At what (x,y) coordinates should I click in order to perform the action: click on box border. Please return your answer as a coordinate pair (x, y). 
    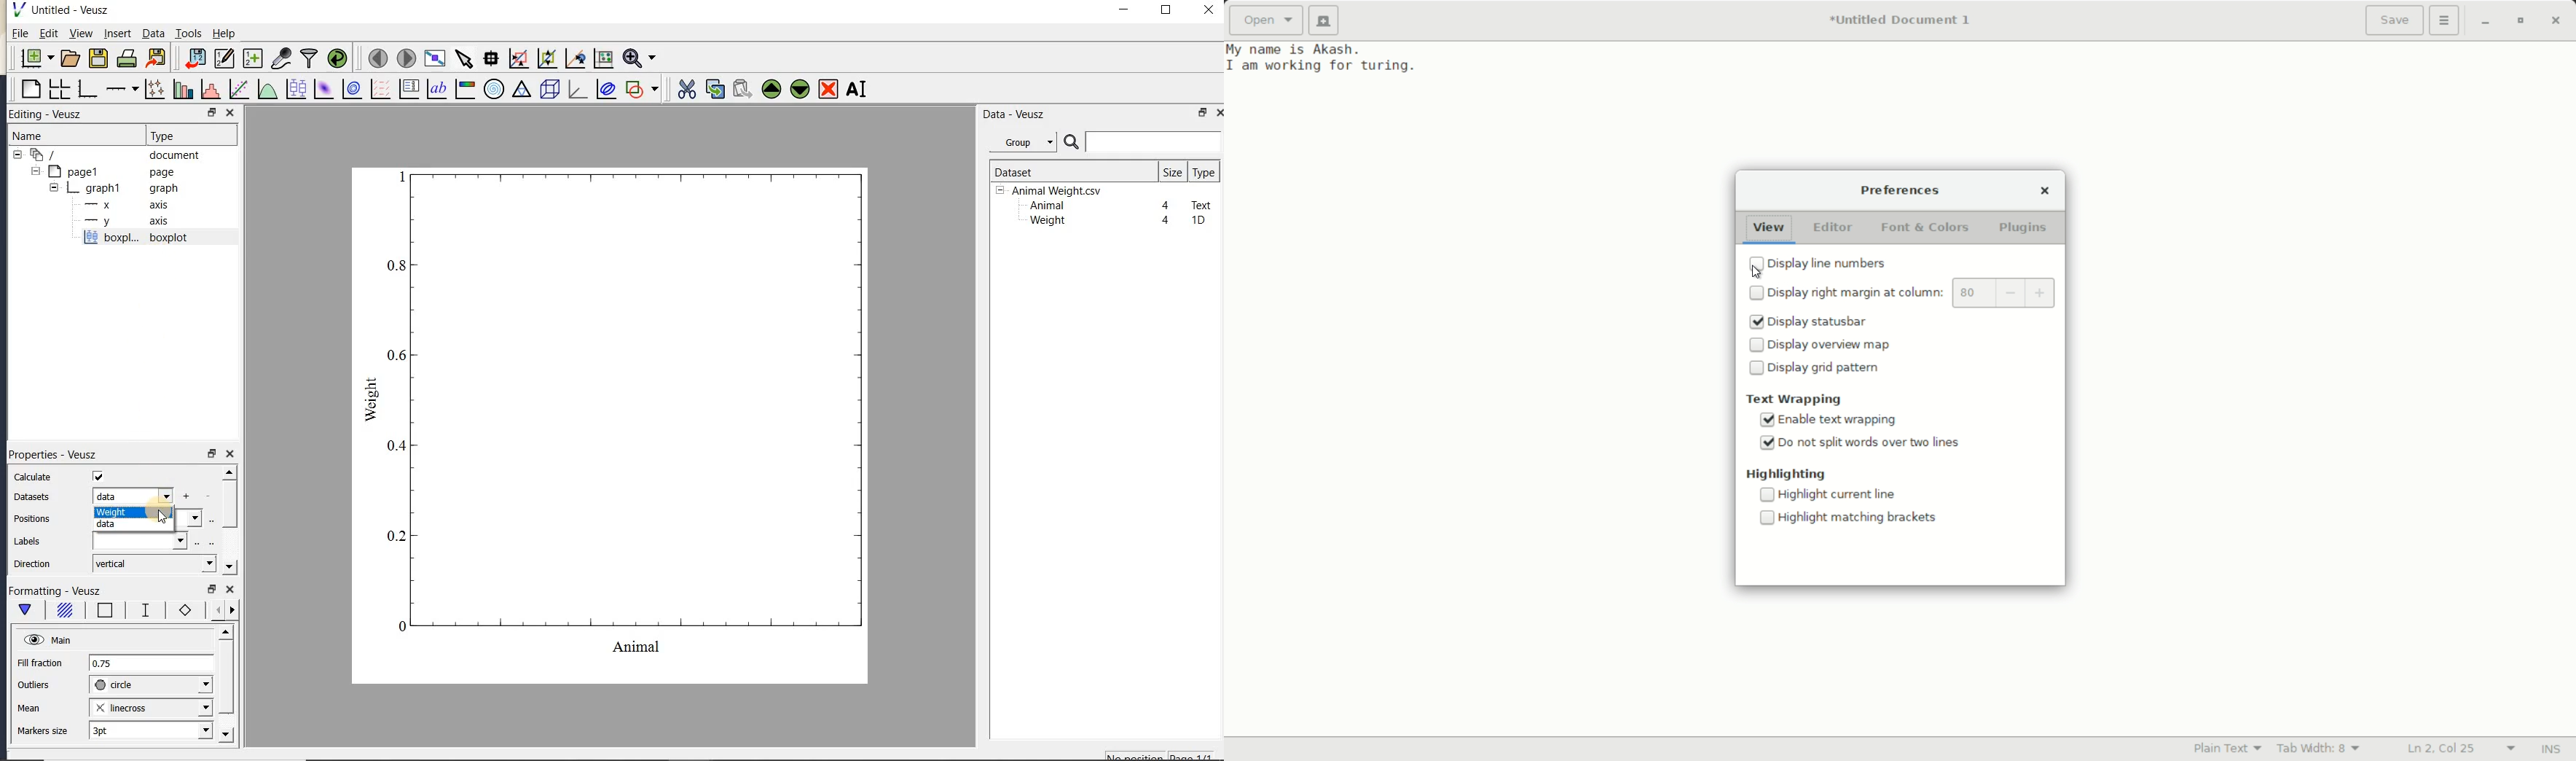
    Looking at the image, I should click on (102, 612).